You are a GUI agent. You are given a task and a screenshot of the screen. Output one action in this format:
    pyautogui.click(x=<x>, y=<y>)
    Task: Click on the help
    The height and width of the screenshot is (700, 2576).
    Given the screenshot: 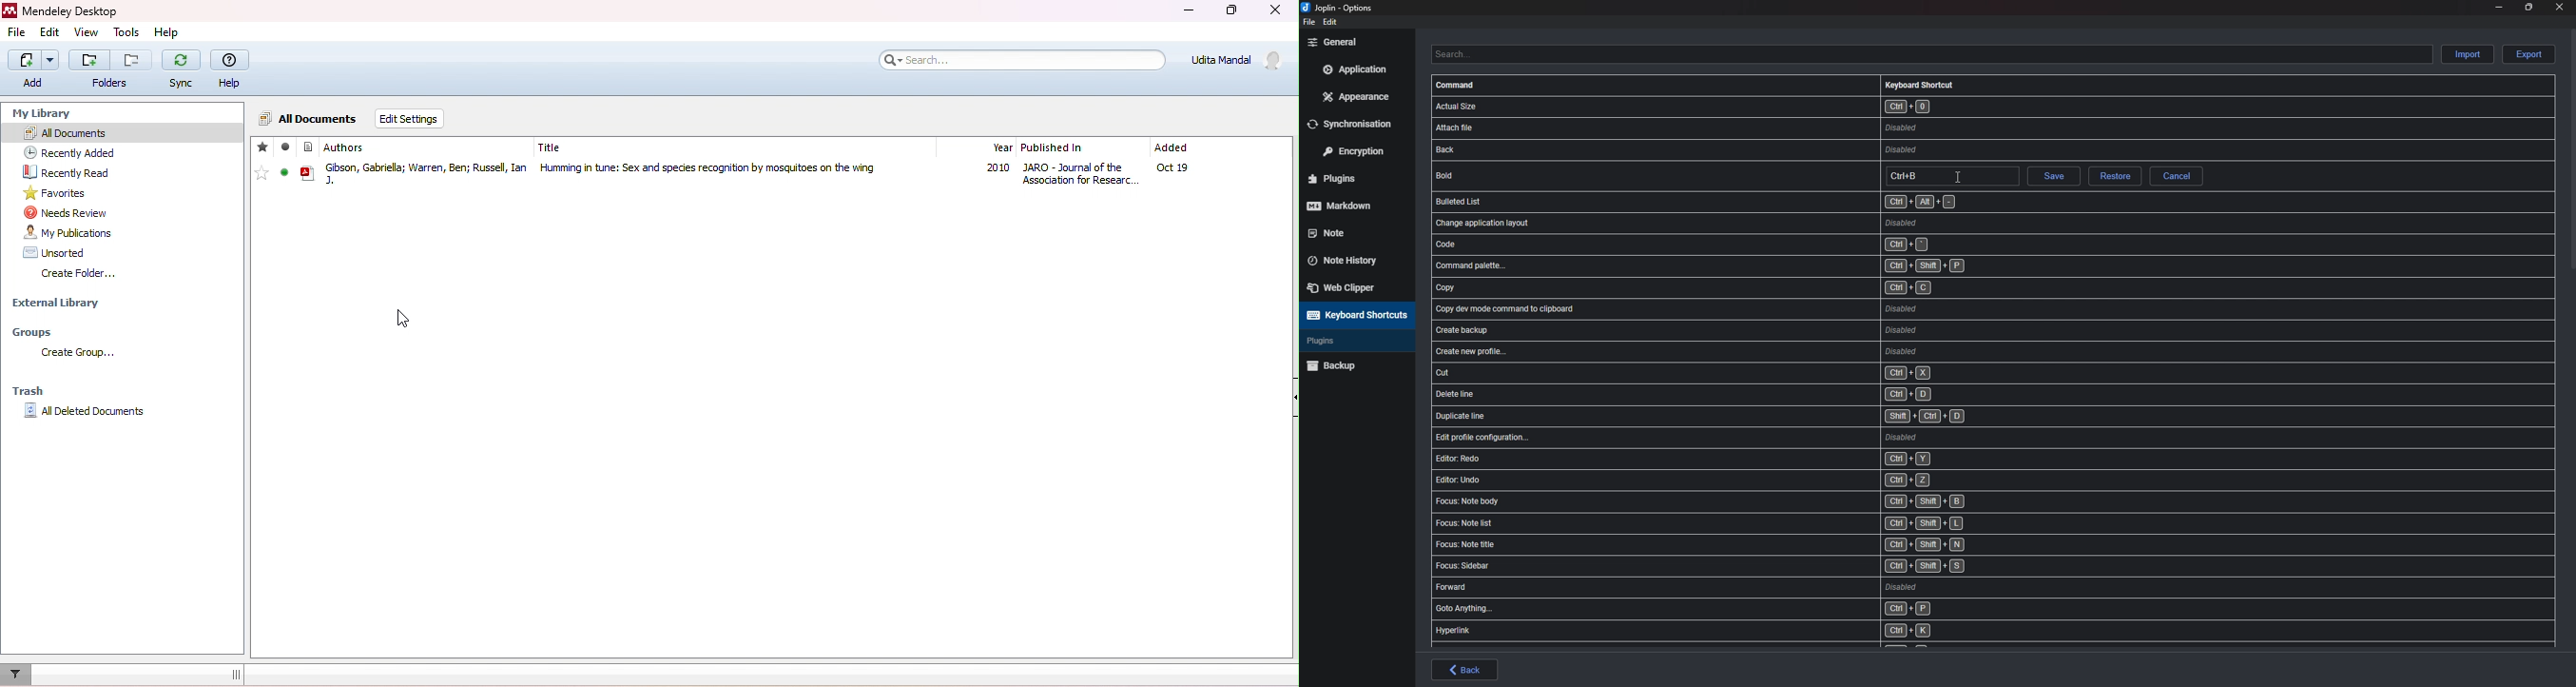 What is the action you would take?
    pyautogui.click(x=231, y=69)
    